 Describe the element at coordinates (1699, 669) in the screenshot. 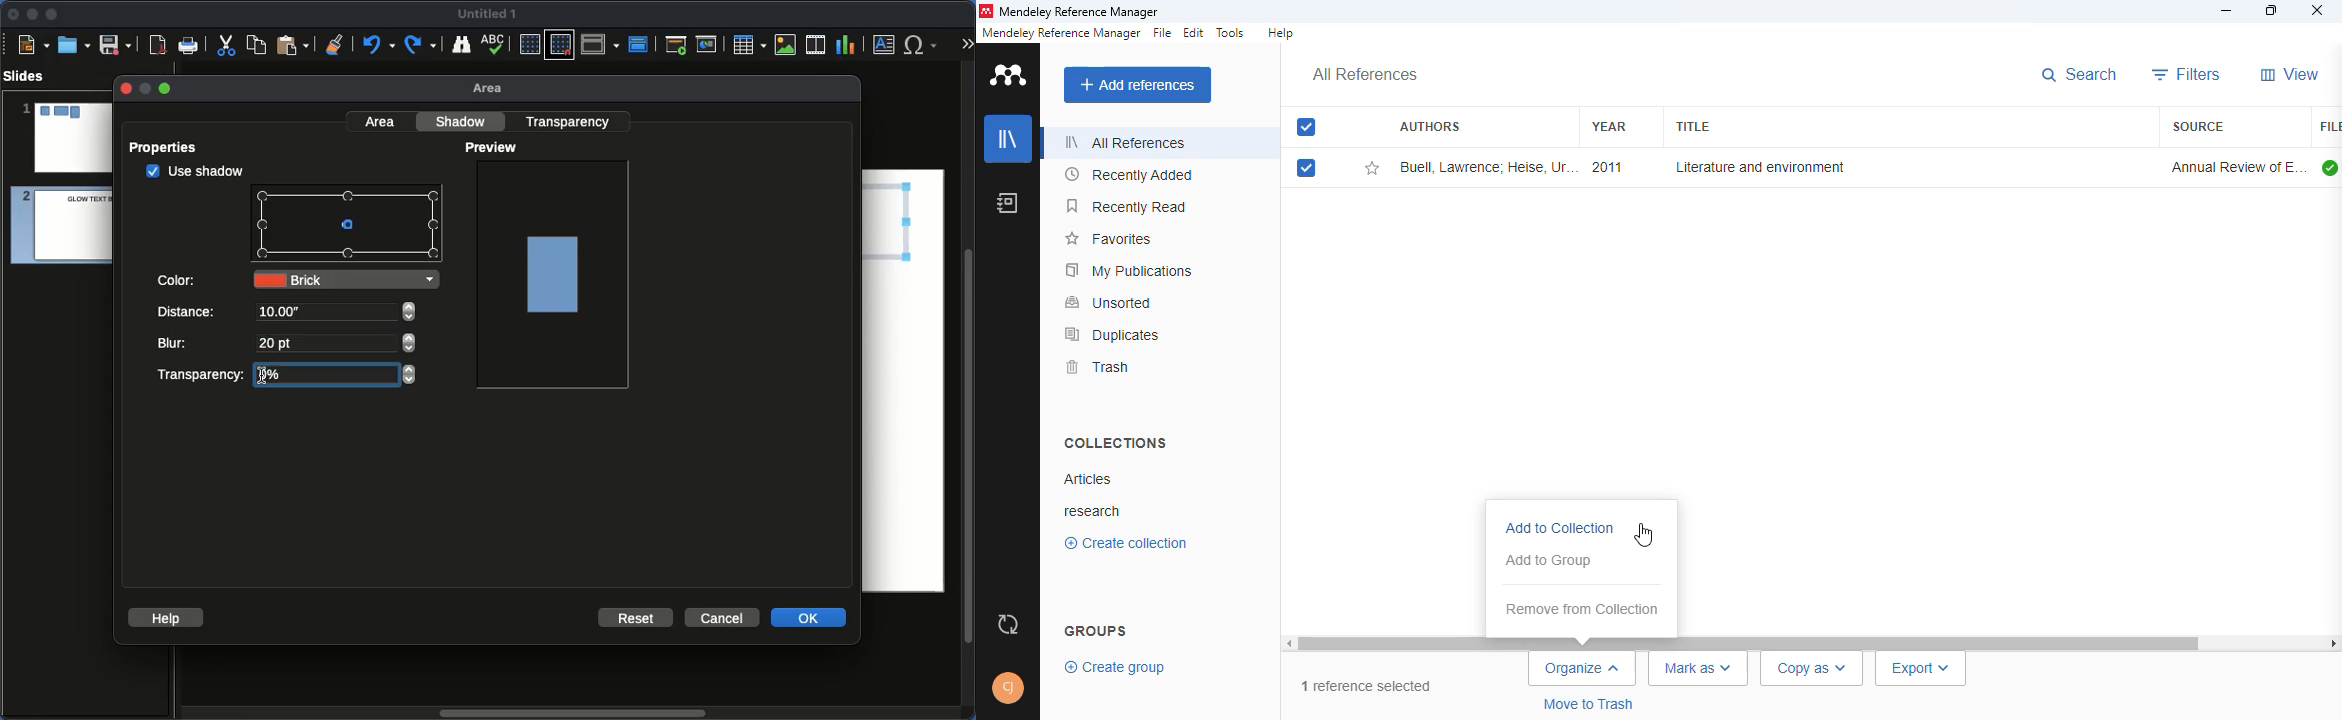

I see `mark as` at that location.